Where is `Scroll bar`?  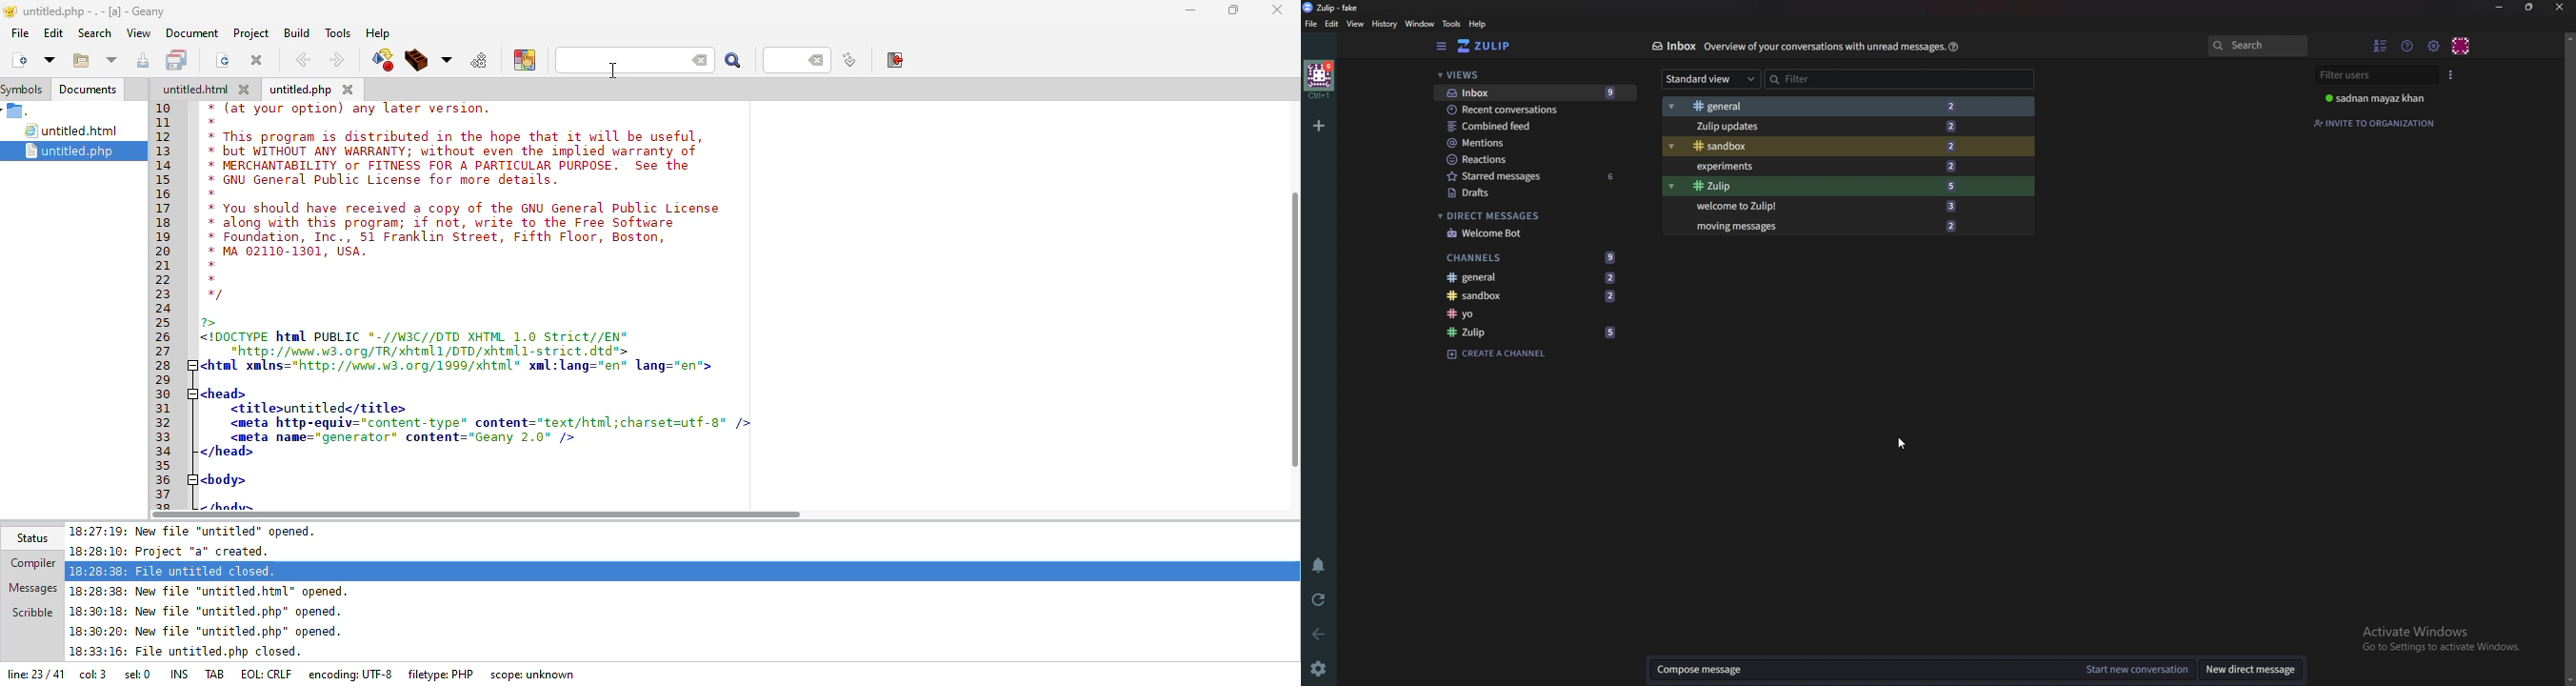 Scroll bar is located at coordinates (2570, 357).